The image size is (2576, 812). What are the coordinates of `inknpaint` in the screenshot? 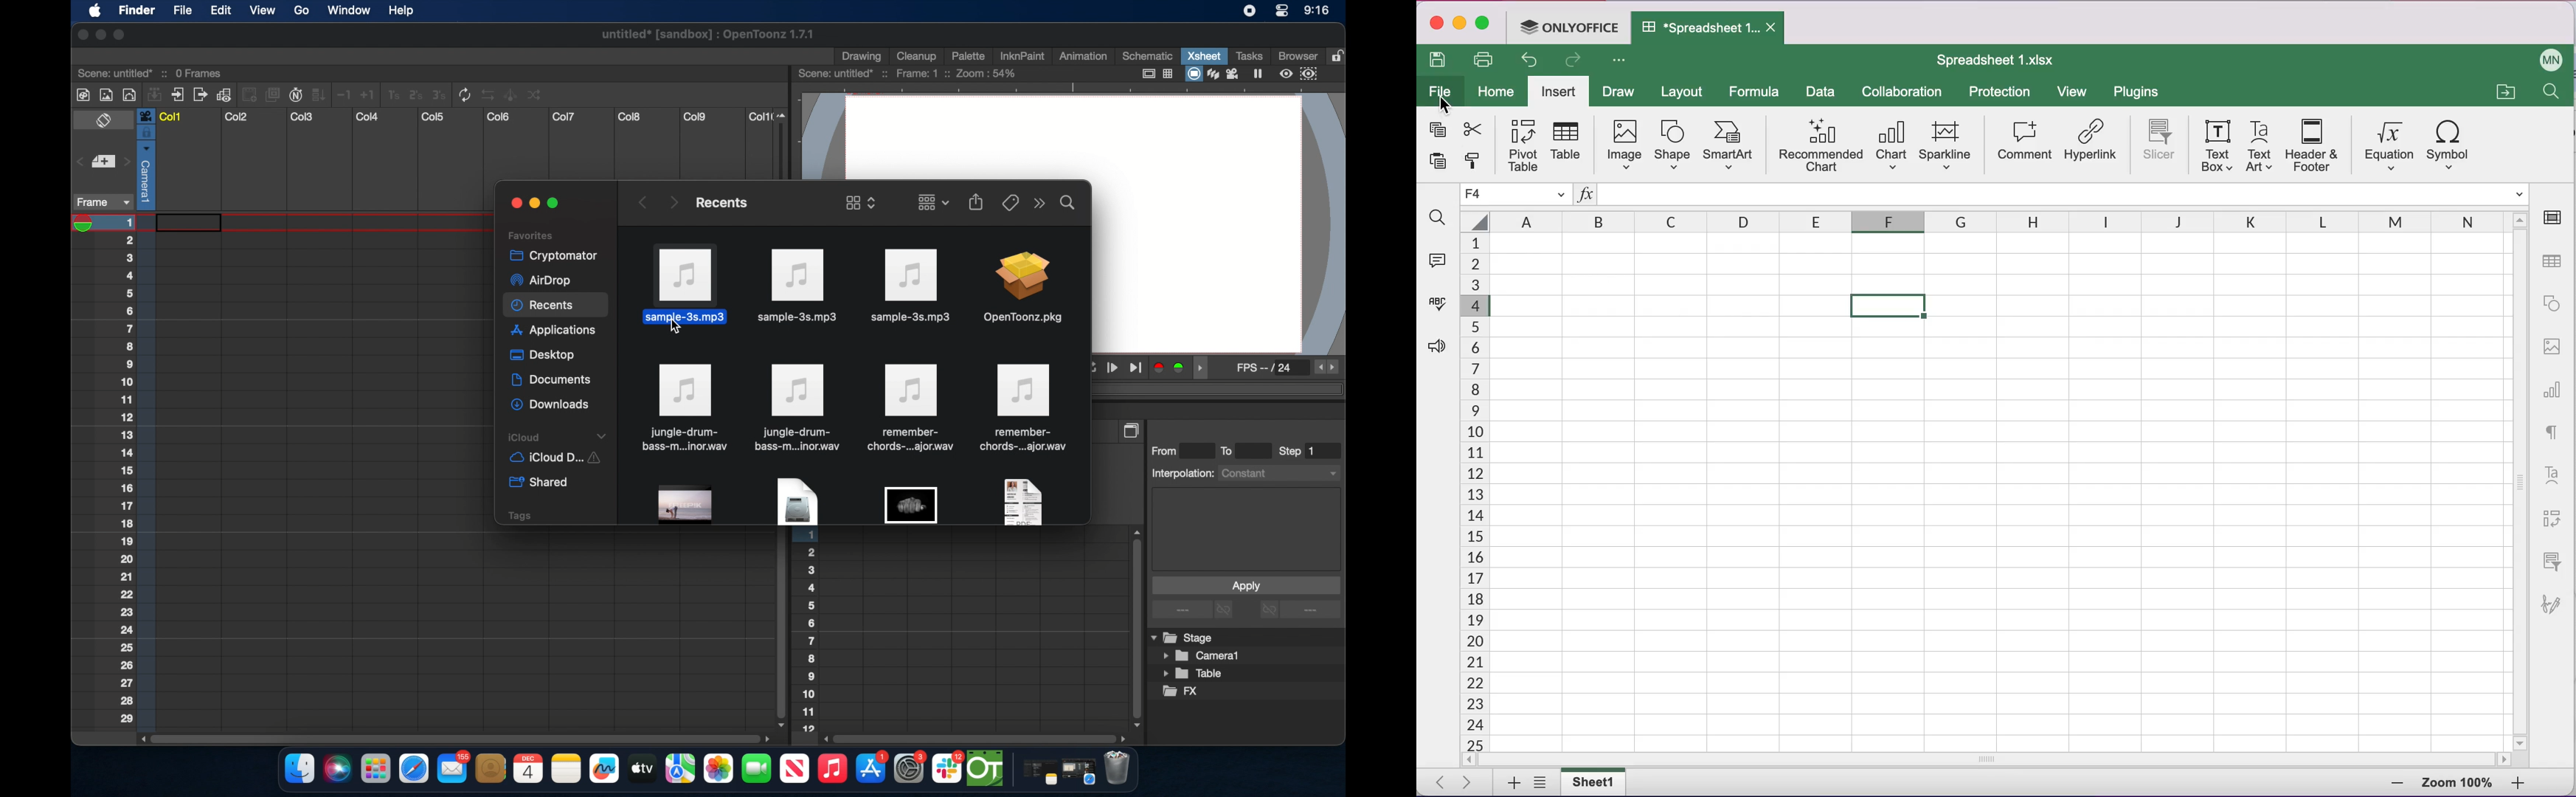 It's located at (1022, 55).